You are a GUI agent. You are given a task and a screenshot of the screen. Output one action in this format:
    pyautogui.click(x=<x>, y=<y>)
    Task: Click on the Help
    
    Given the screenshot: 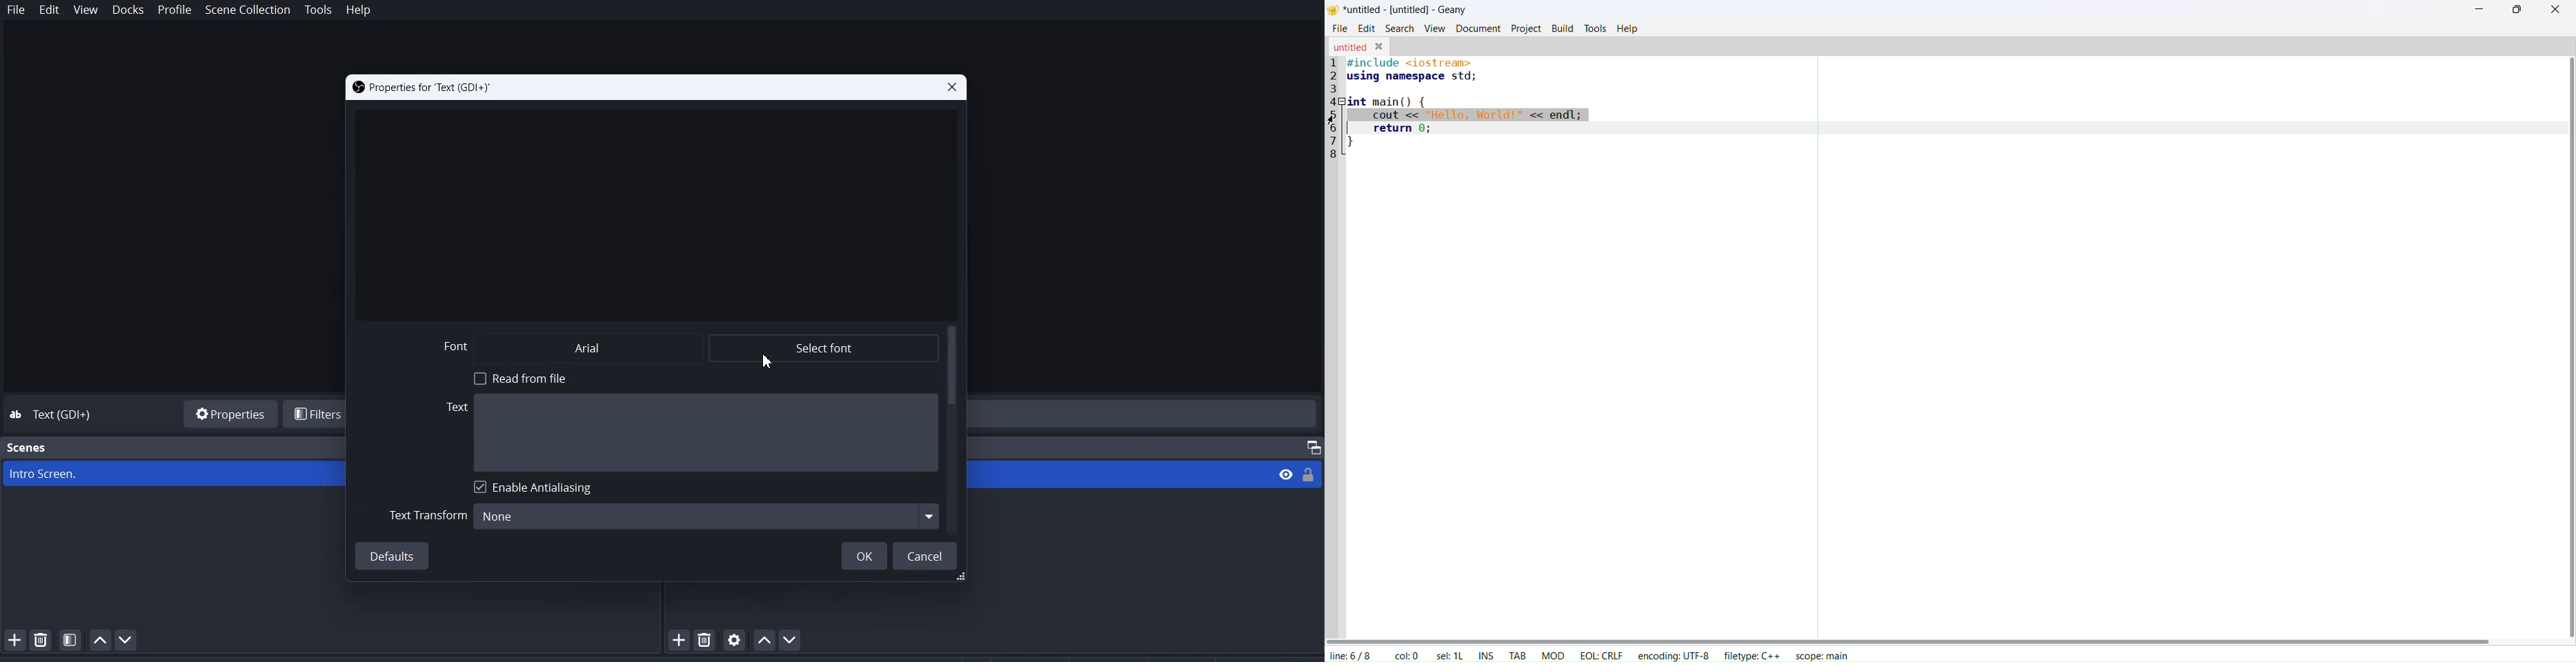 What is the action you would take?
    pyautogui.click(x=358, y=11)
    